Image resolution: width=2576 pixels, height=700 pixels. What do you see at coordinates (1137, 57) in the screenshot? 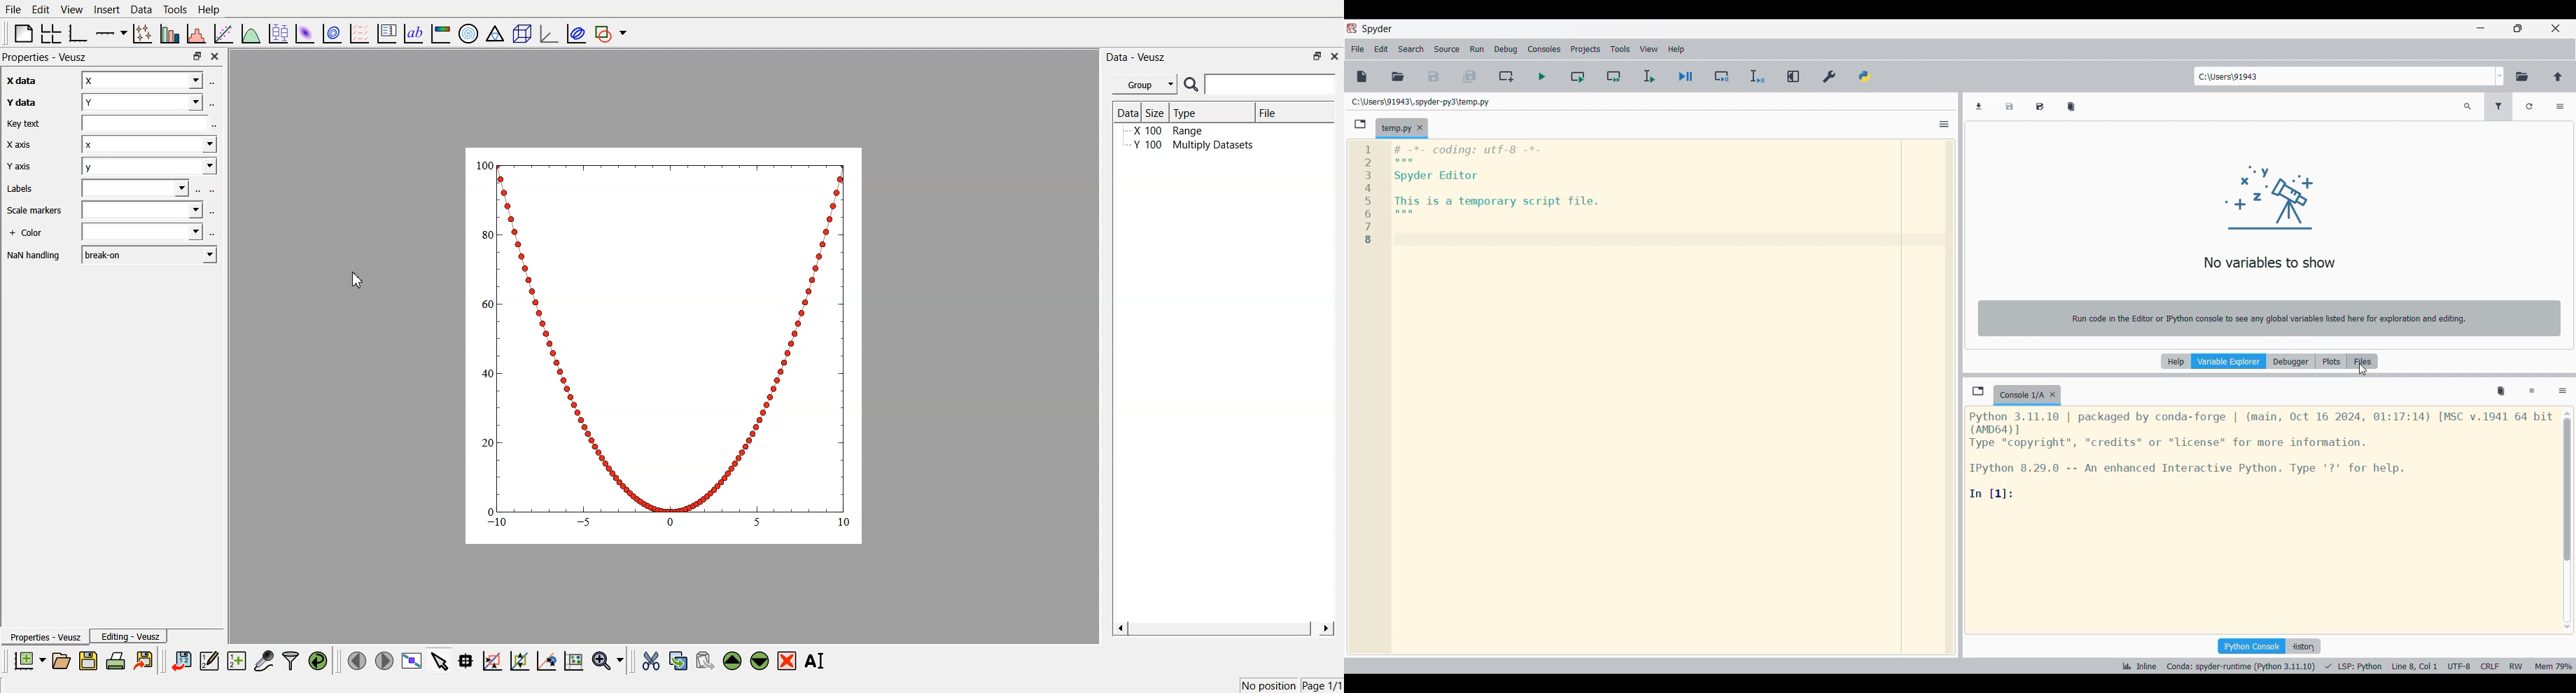
I see `Data - Veusz` at bounding box center [1137, 57].